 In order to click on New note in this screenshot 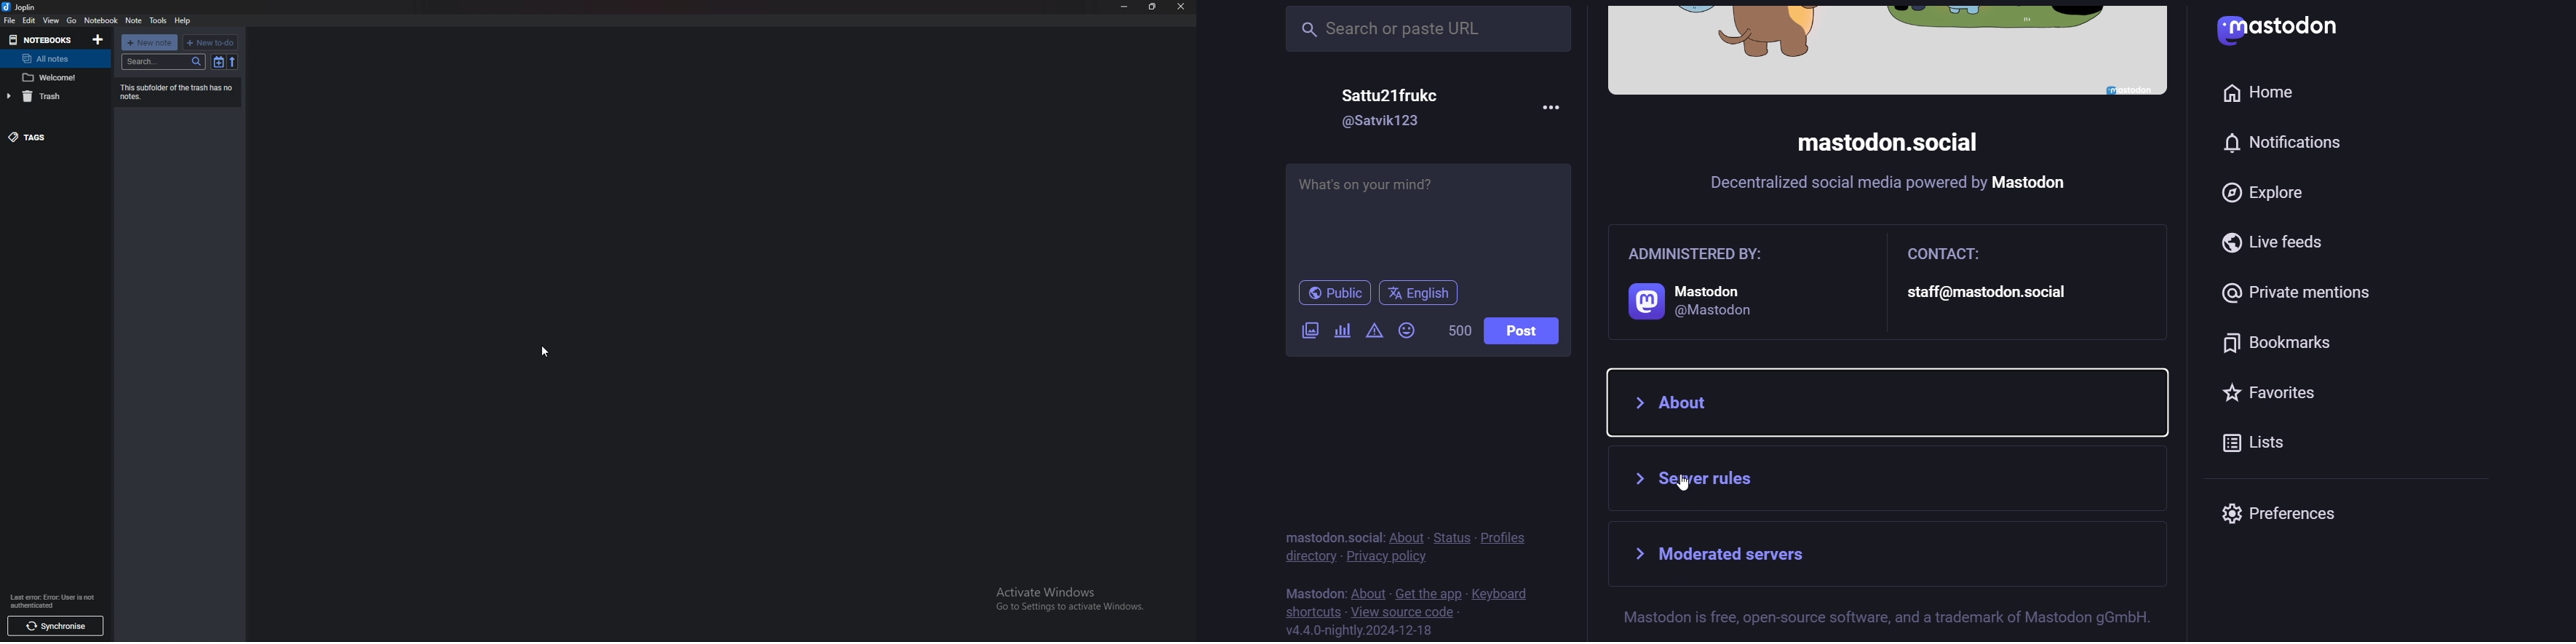, I will do `click(149, 42)`.